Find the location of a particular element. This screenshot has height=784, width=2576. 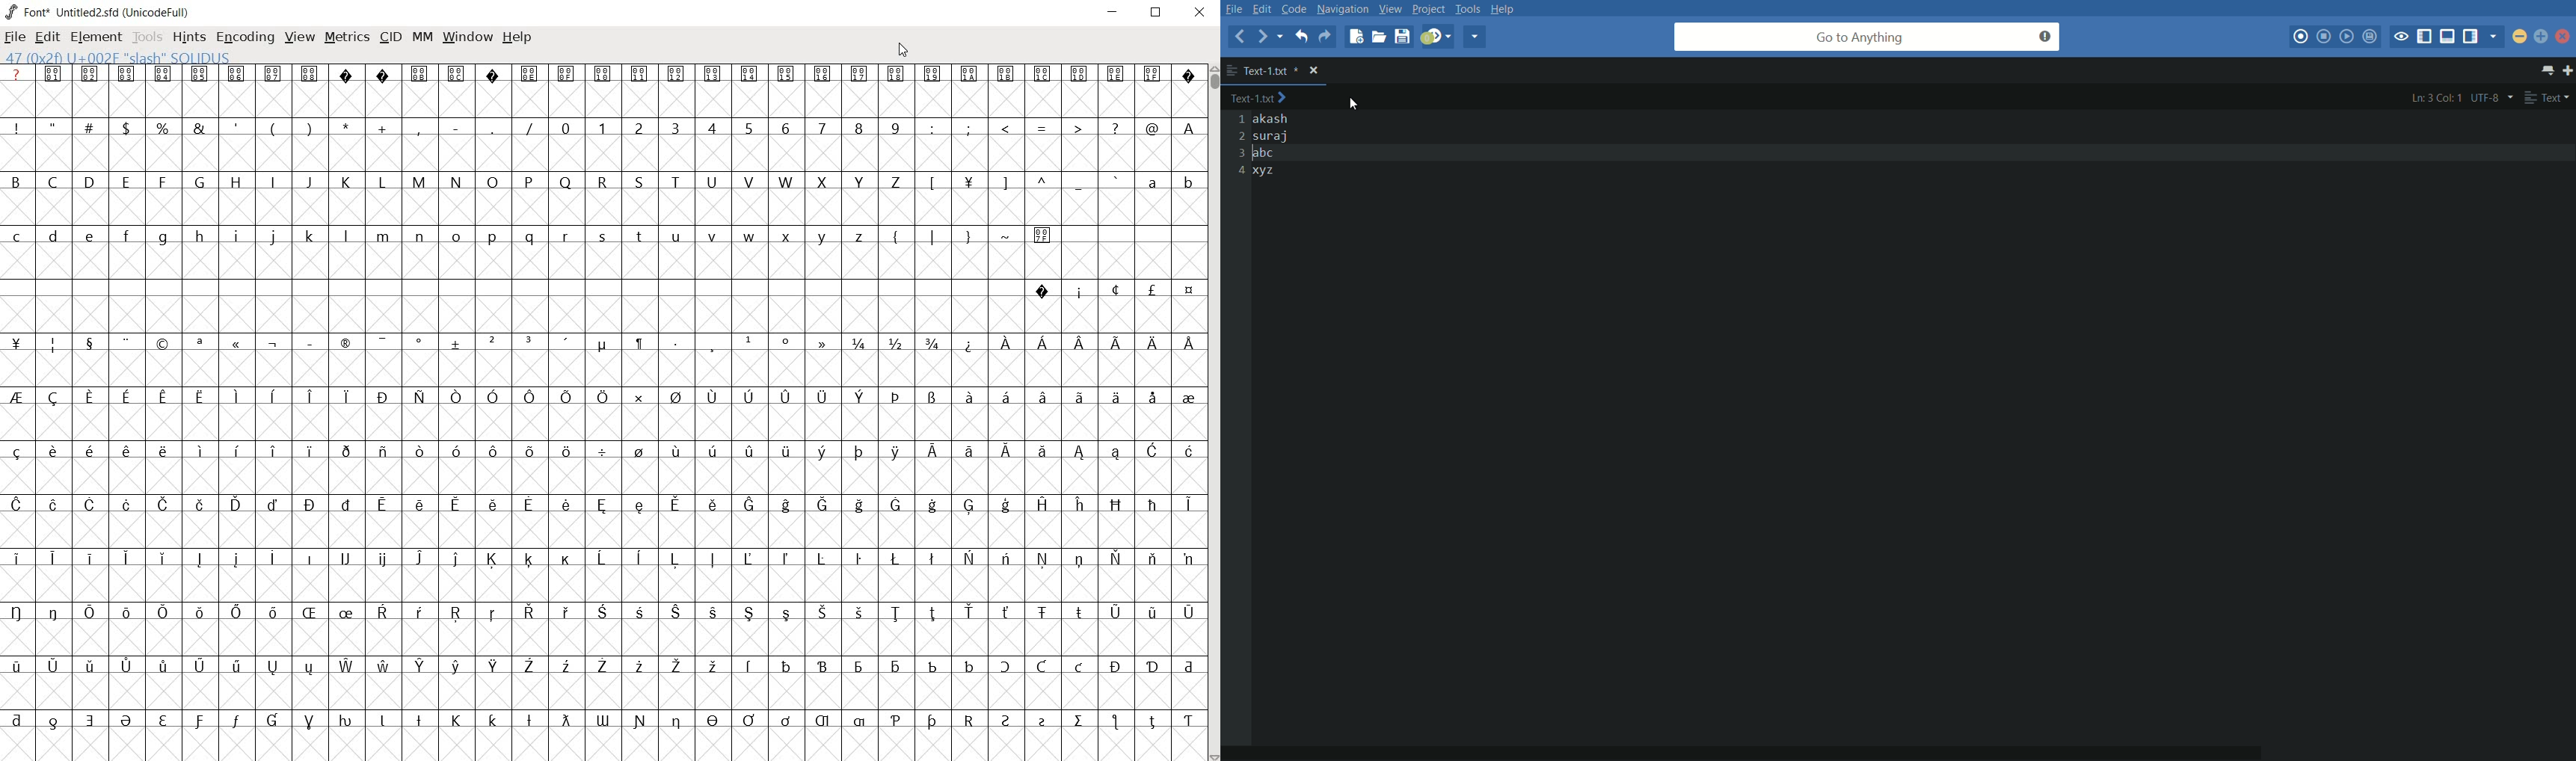

close file is located at coordinates (1316, 71).